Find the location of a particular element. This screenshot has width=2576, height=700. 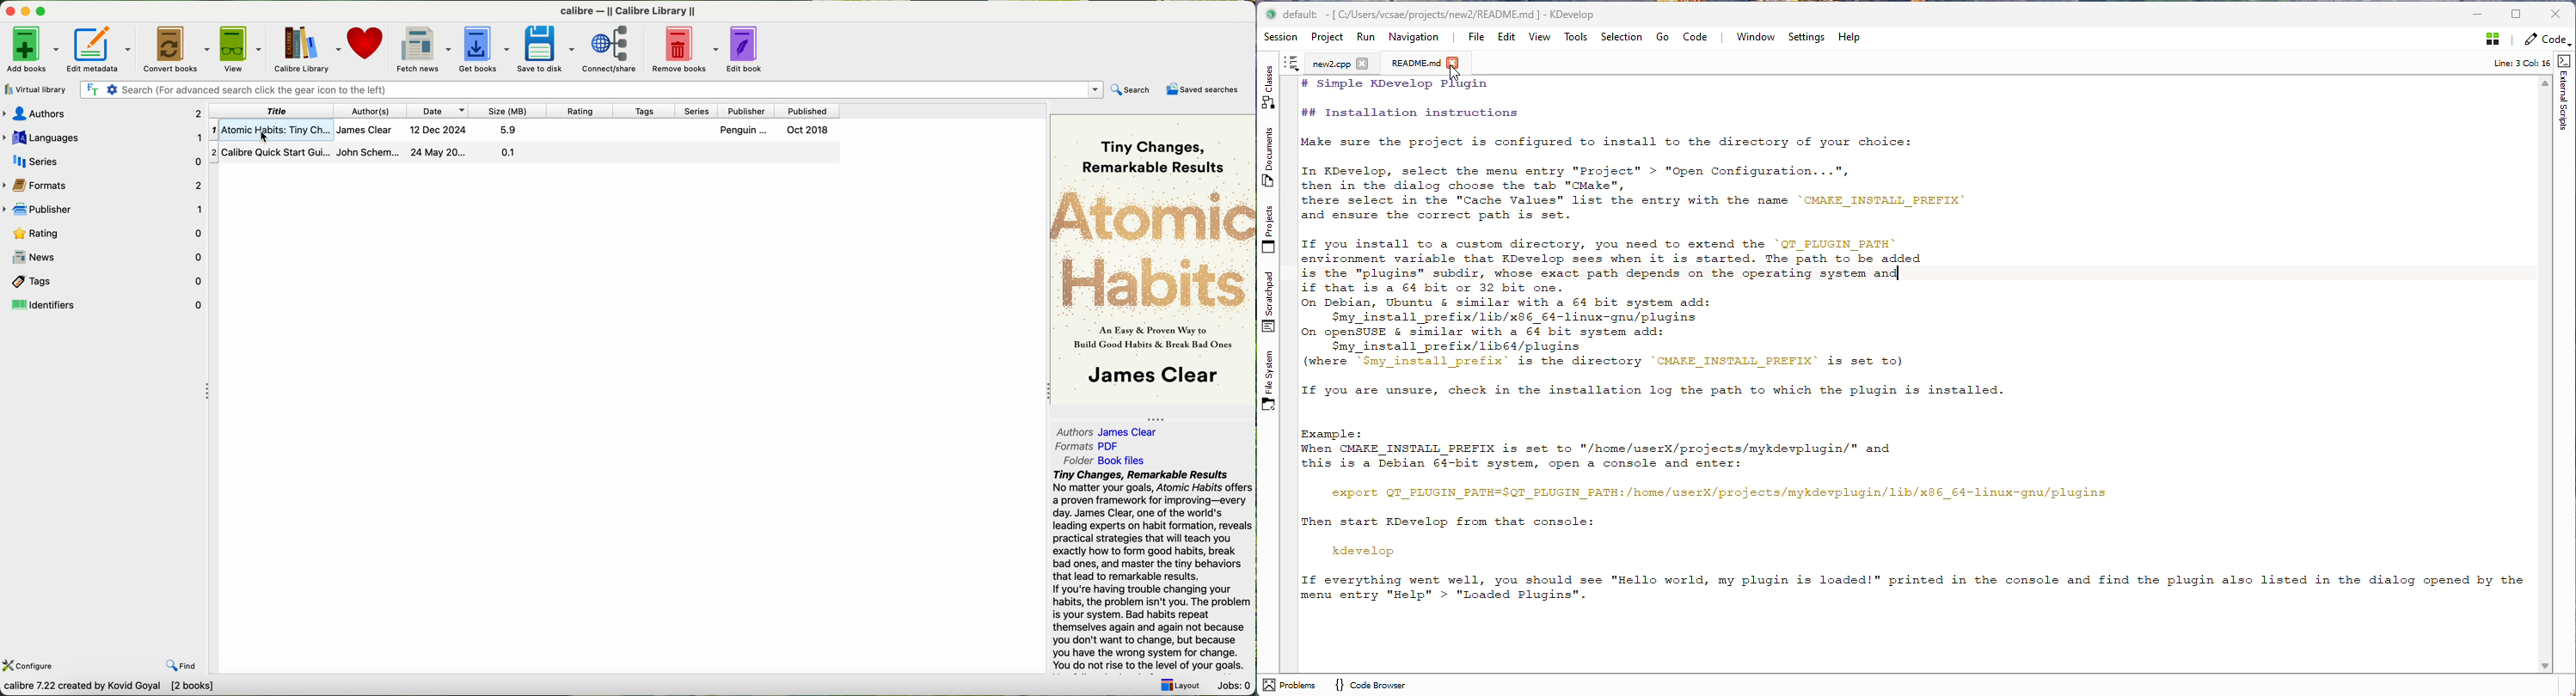

cursor is located at coordinates (260, 138).